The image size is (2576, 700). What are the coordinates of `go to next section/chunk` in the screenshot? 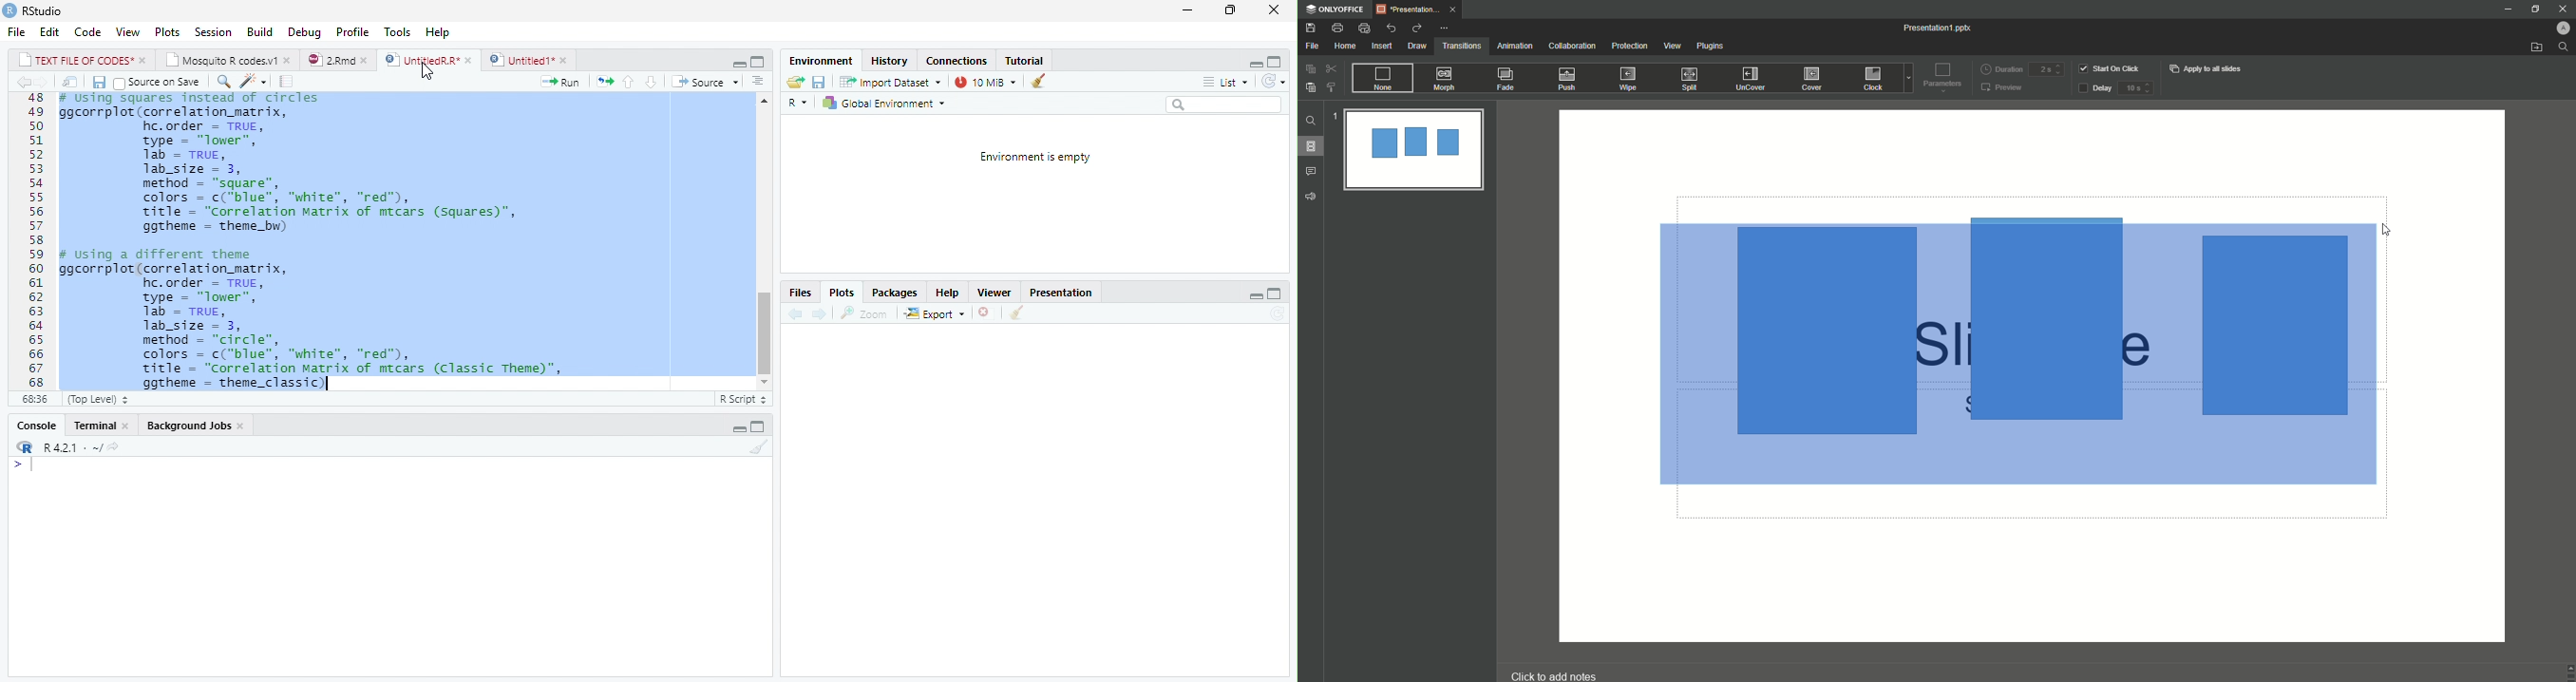 It's located at (649, 82).